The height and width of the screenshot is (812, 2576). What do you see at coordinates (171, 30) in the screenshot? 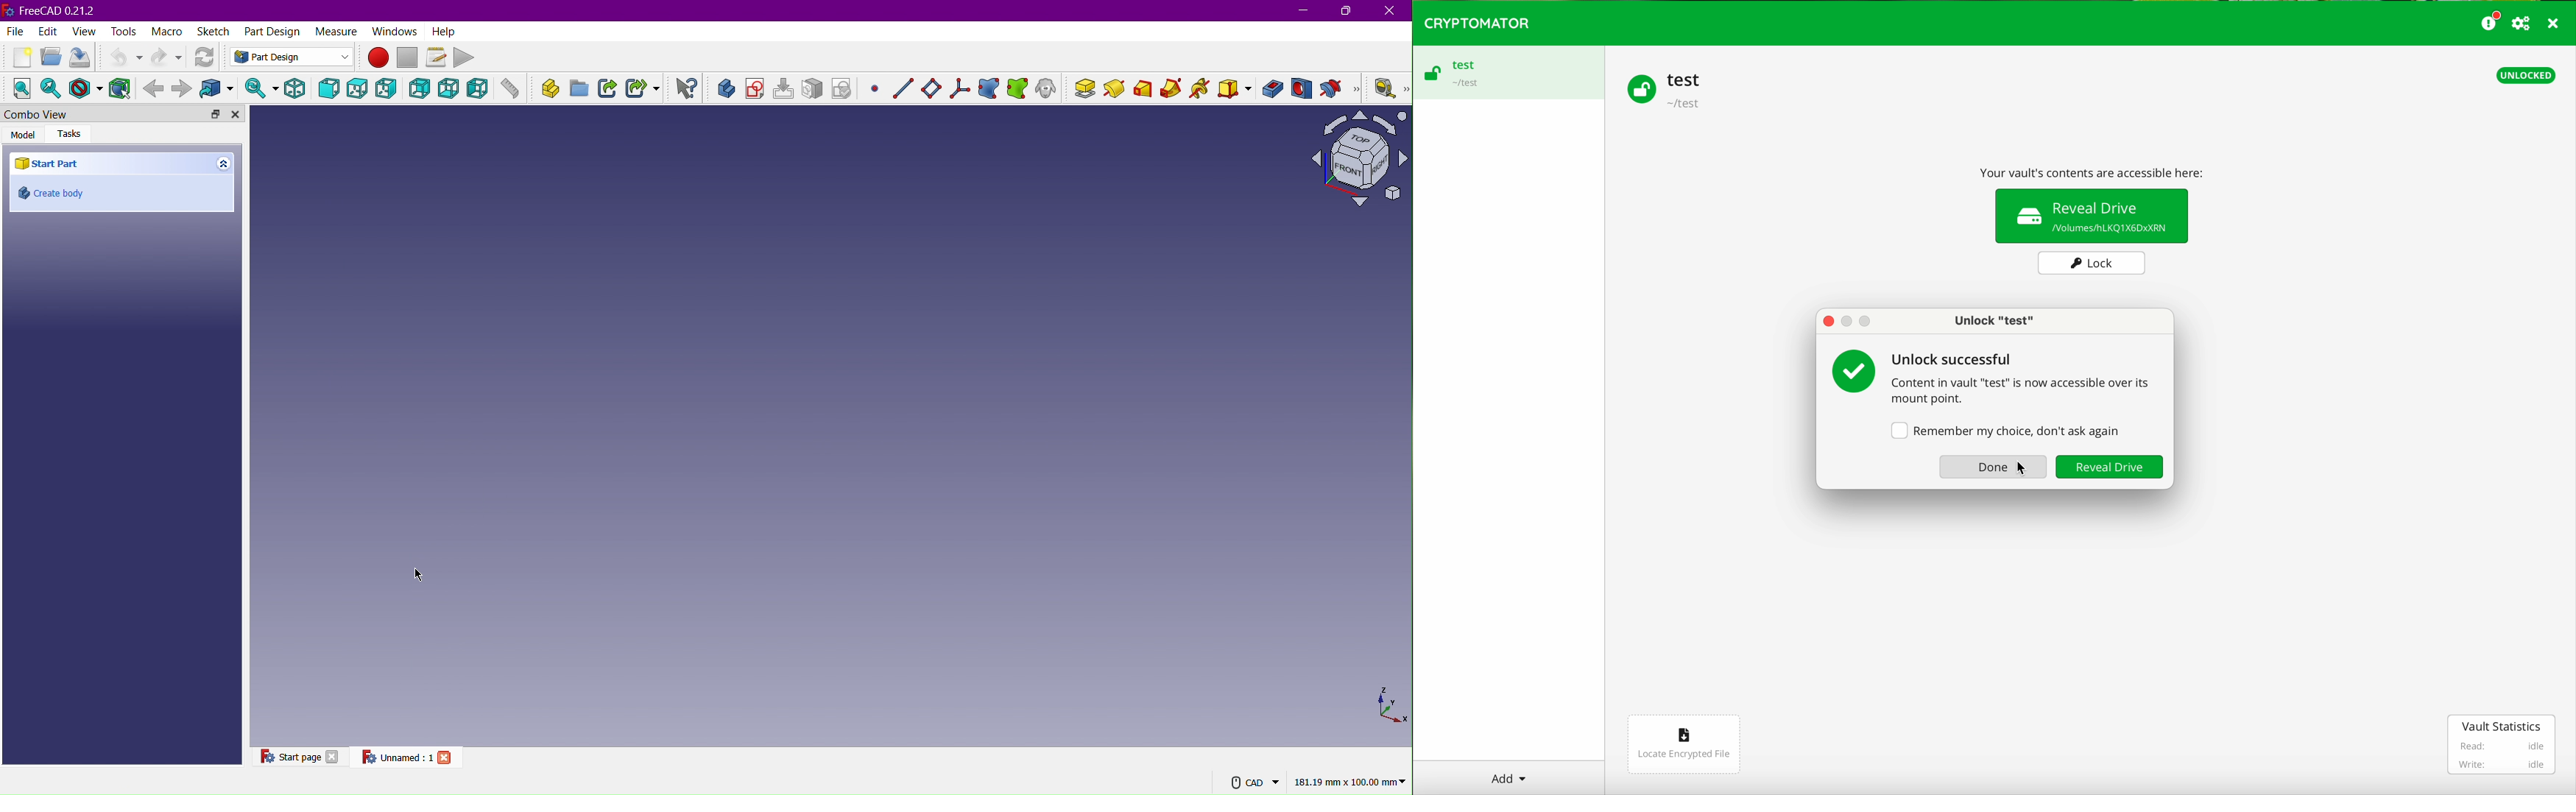
I see `Macro` at bounding box center [171, 30].